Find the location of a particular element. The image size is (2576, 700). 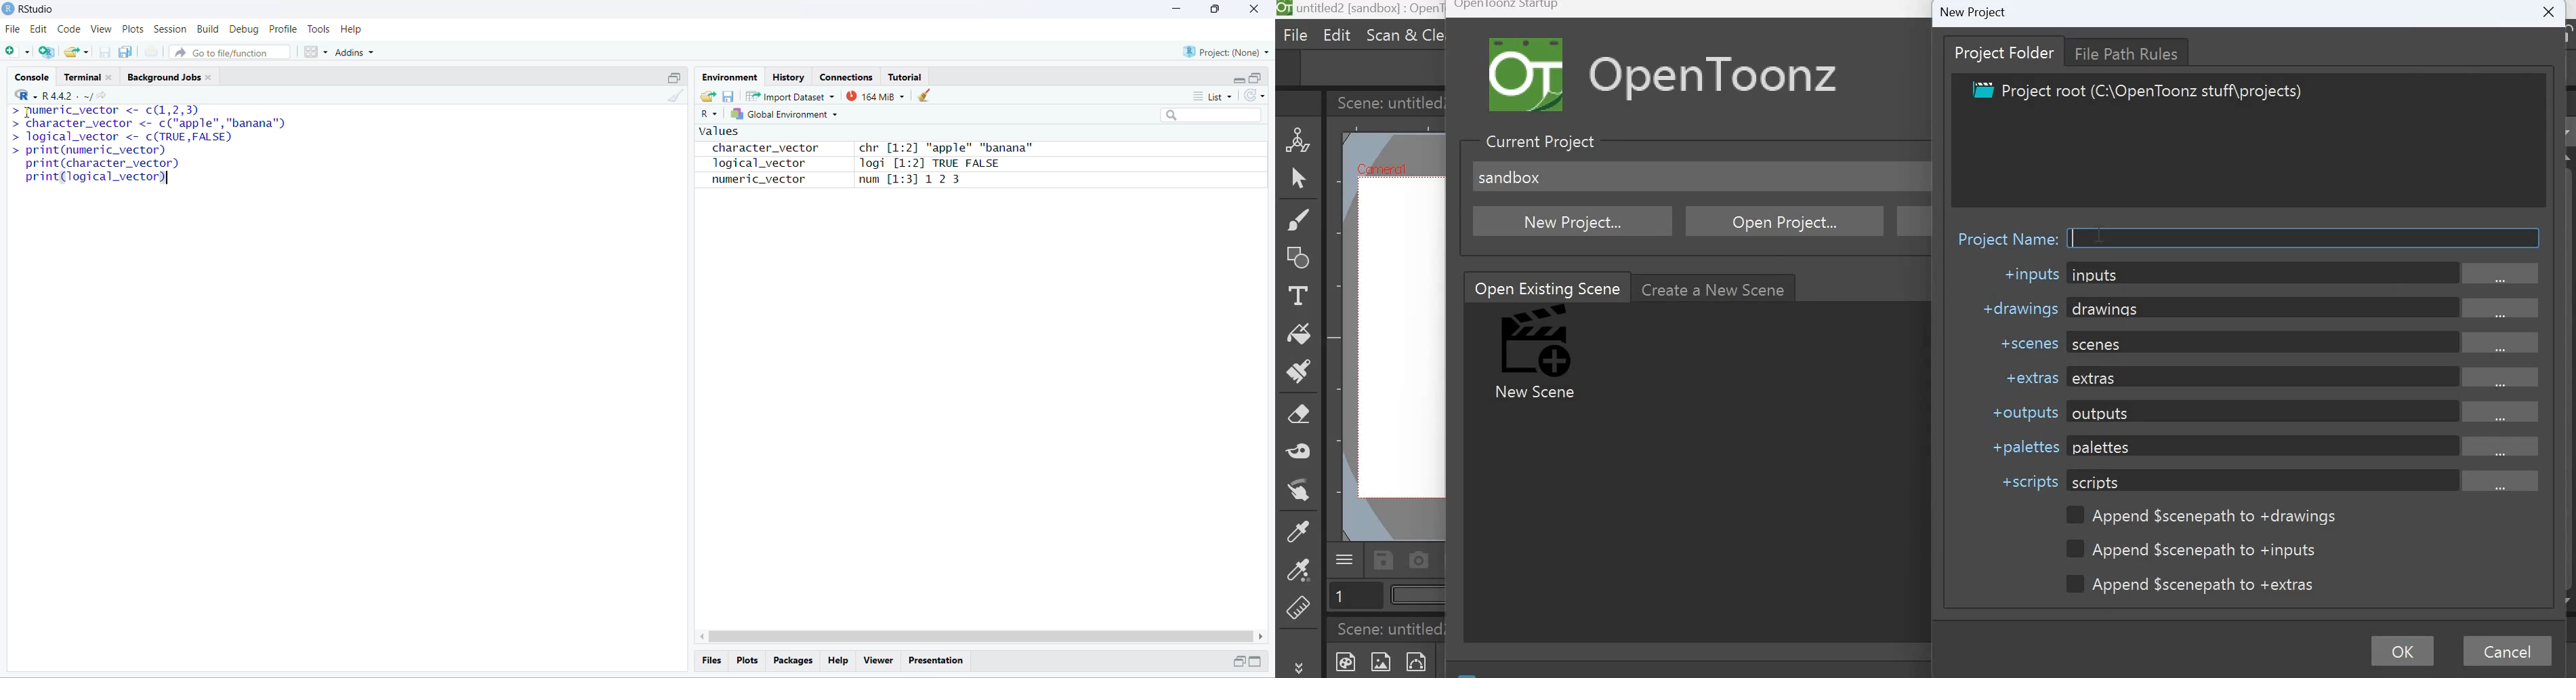

+outputs is located at coordinates (2020, 411).